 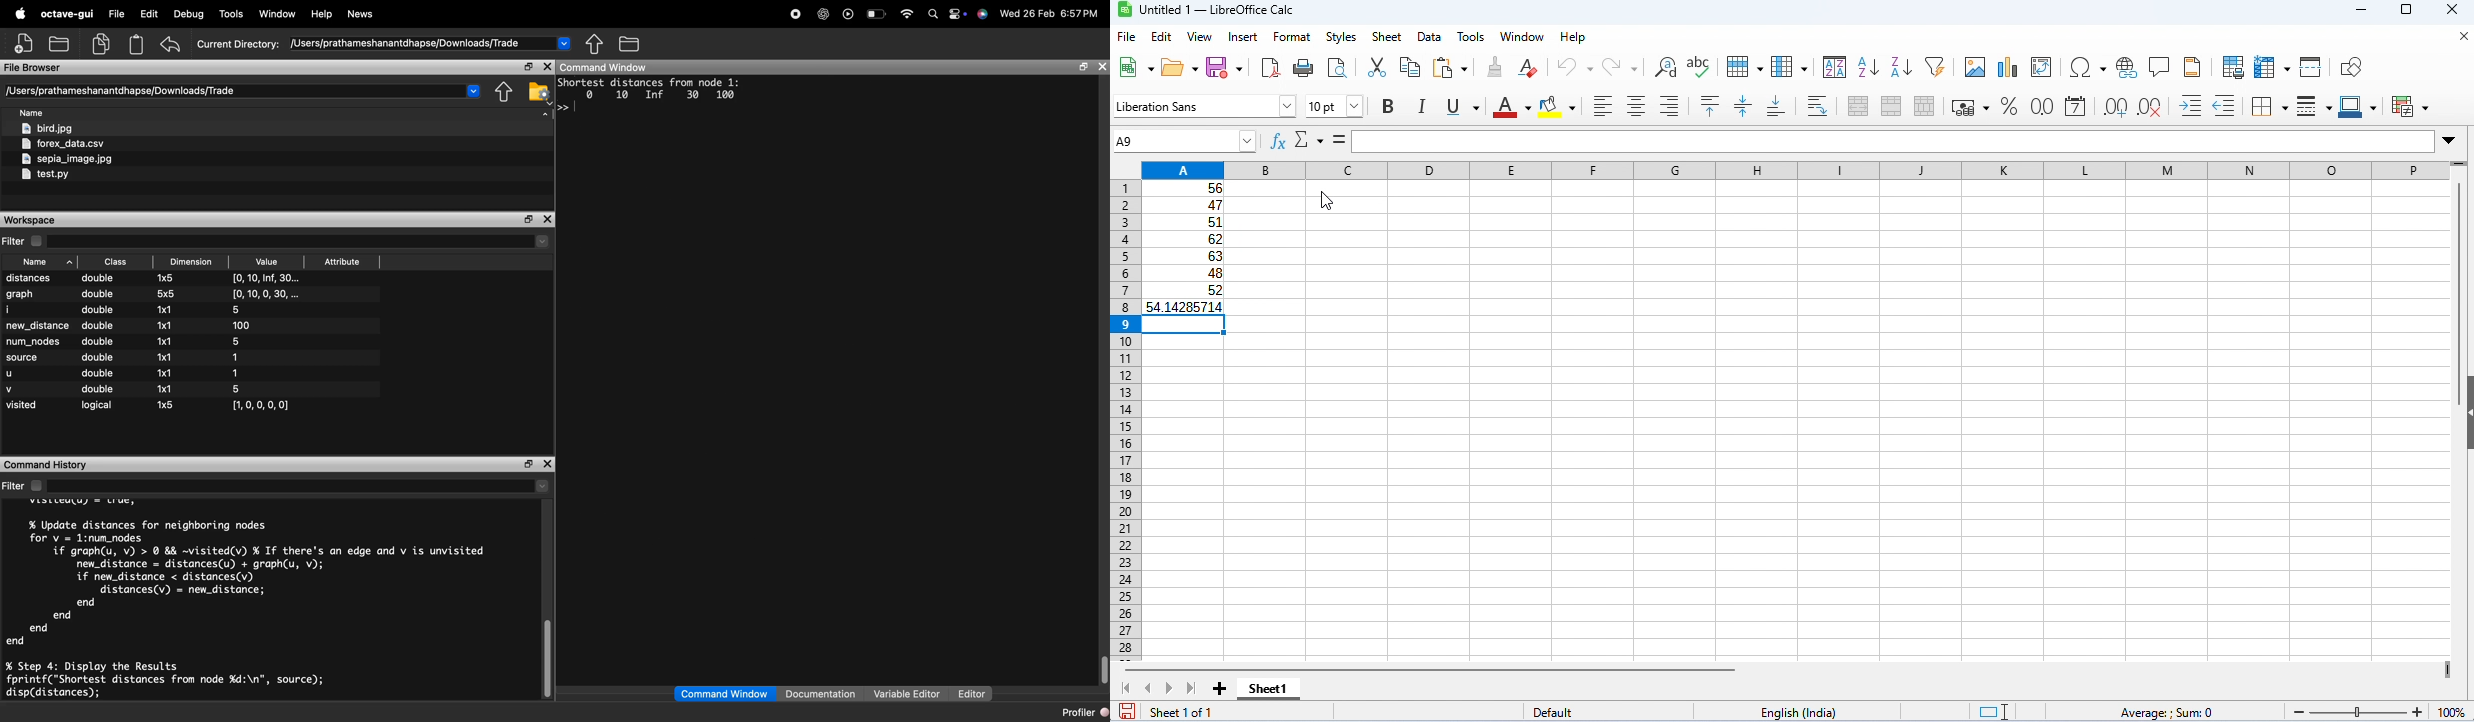 What do you see at coordinates (2233, 67) in the screenshot?
I see `define print area` at bounding box center [2233, 67].